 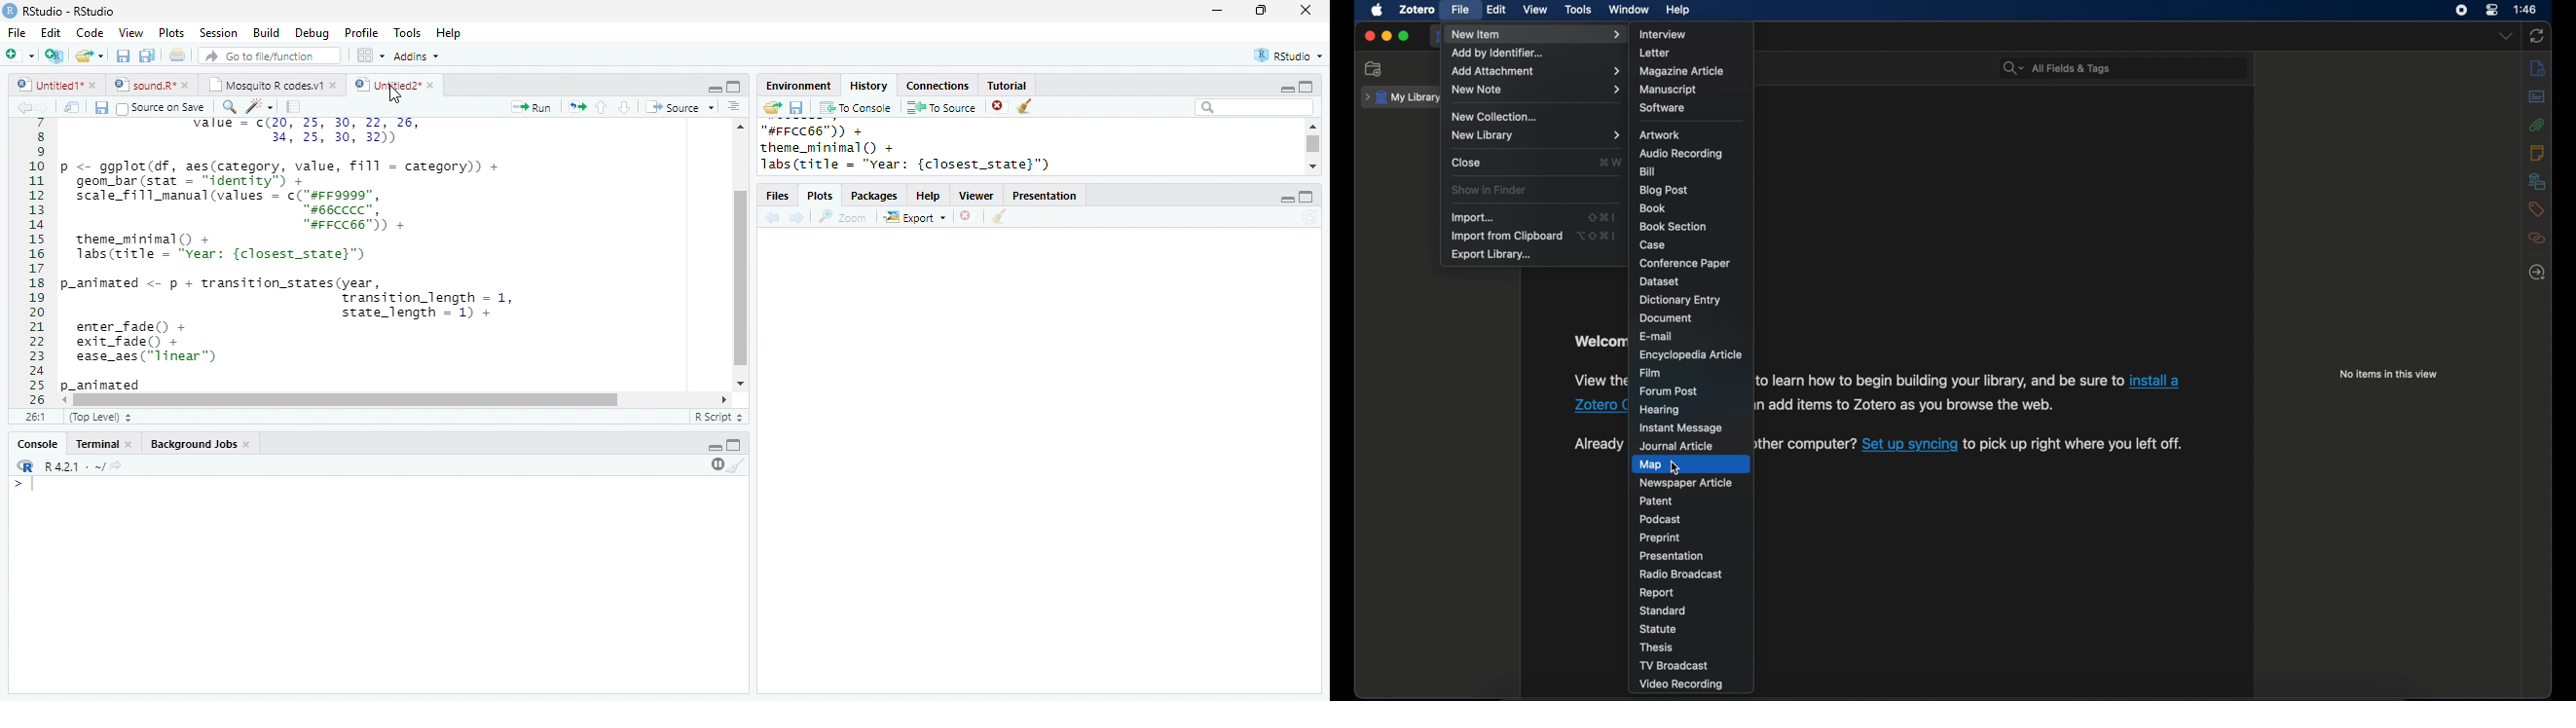 I want to click on All Fields & Tags, so click(x=2123, y=68).